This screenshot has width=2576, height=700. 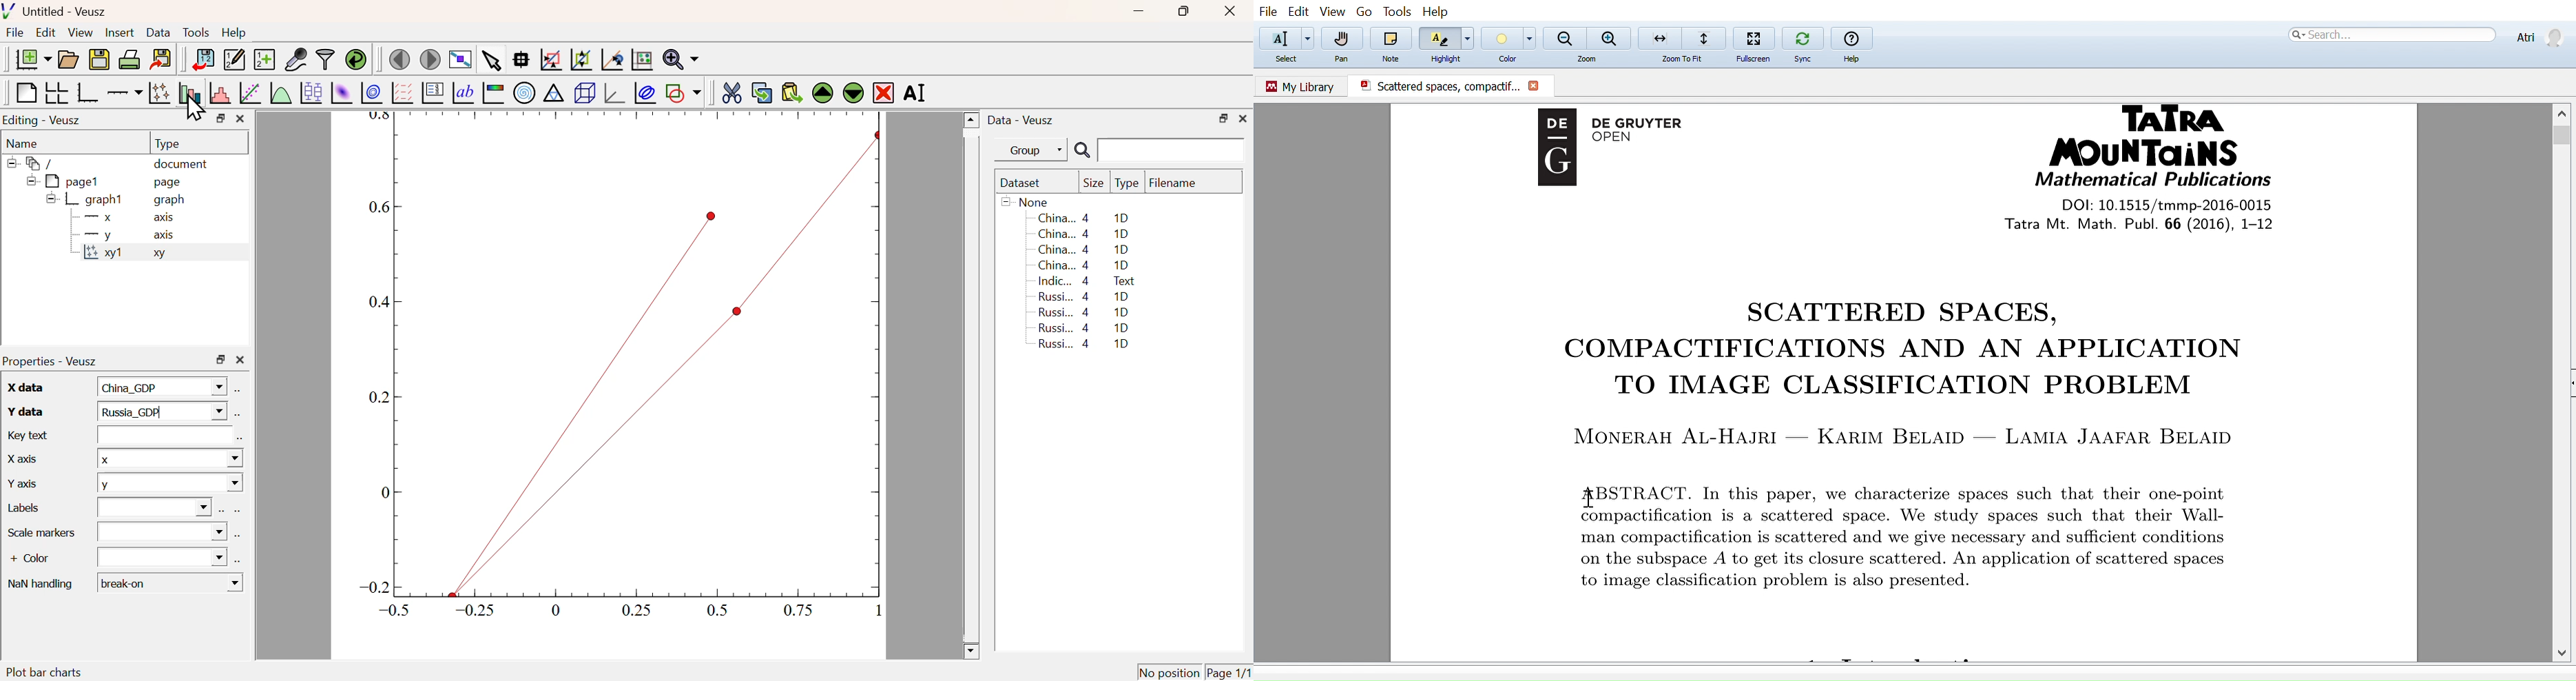 What do you see at coordinates (681, 58) in the screenshot?
I see `Zoom function menu` at bounding box center [681, 58].